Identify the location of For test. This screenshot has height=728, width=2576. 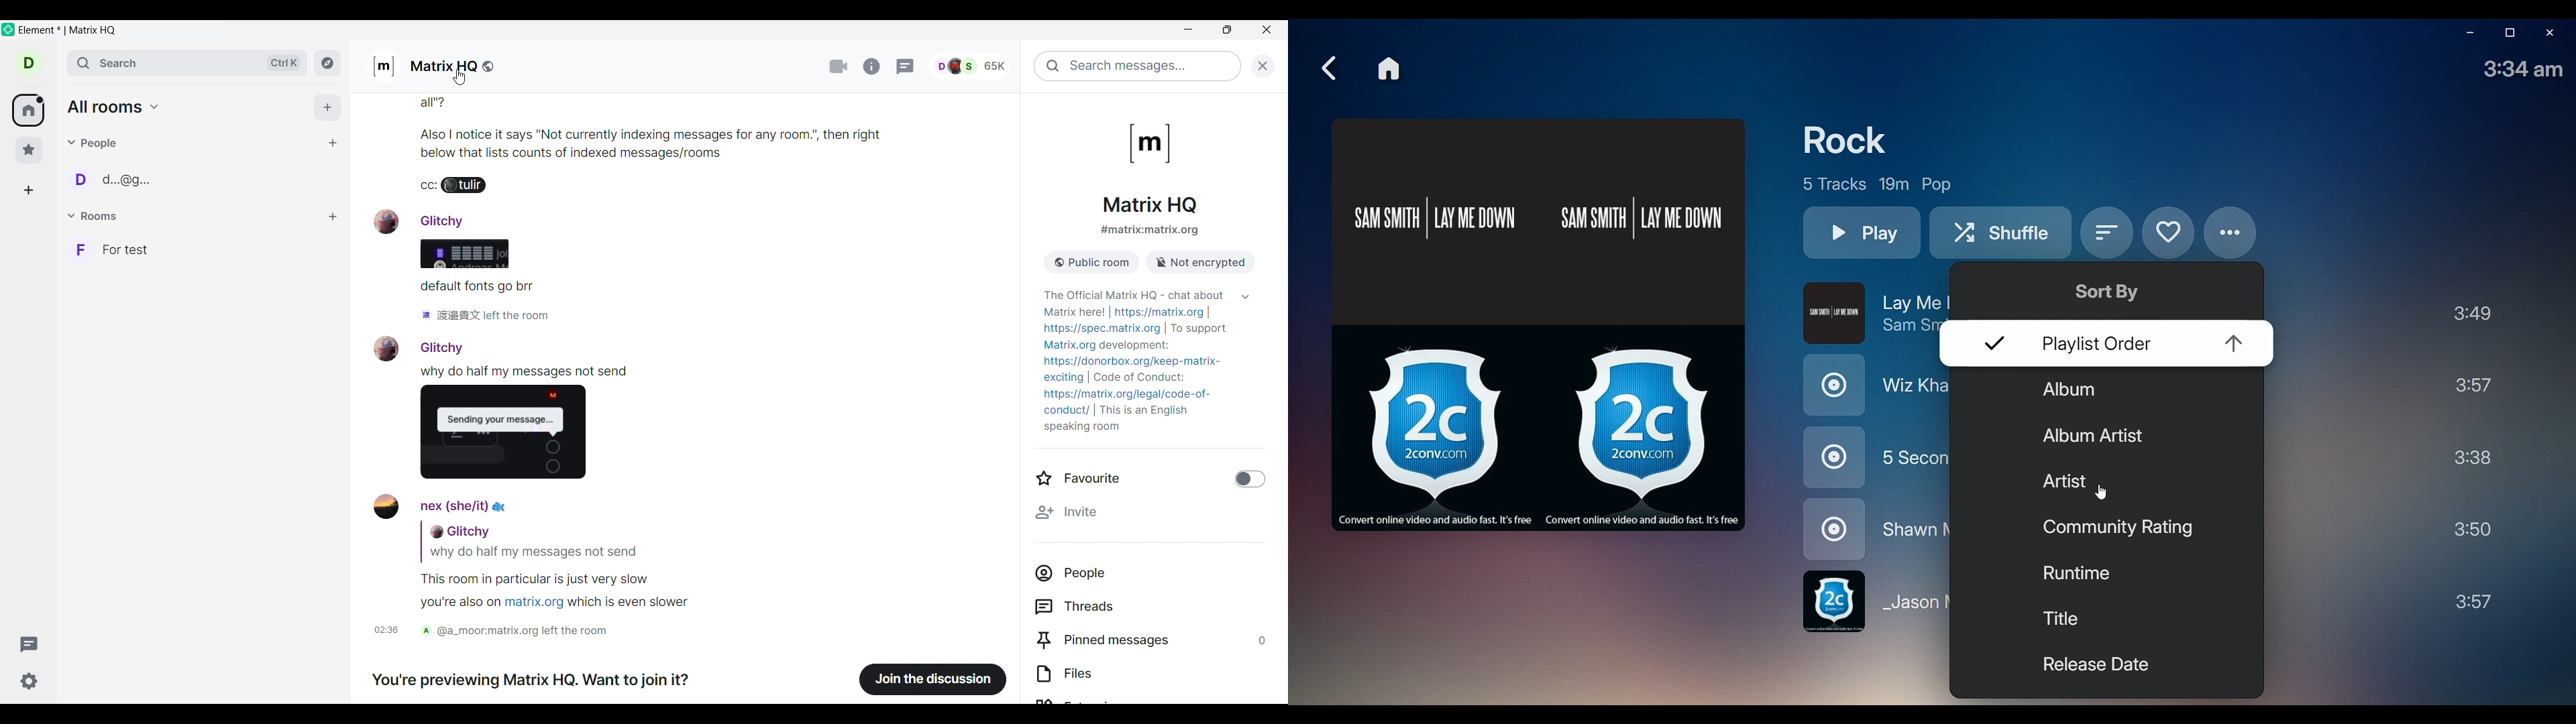
(202, 249).